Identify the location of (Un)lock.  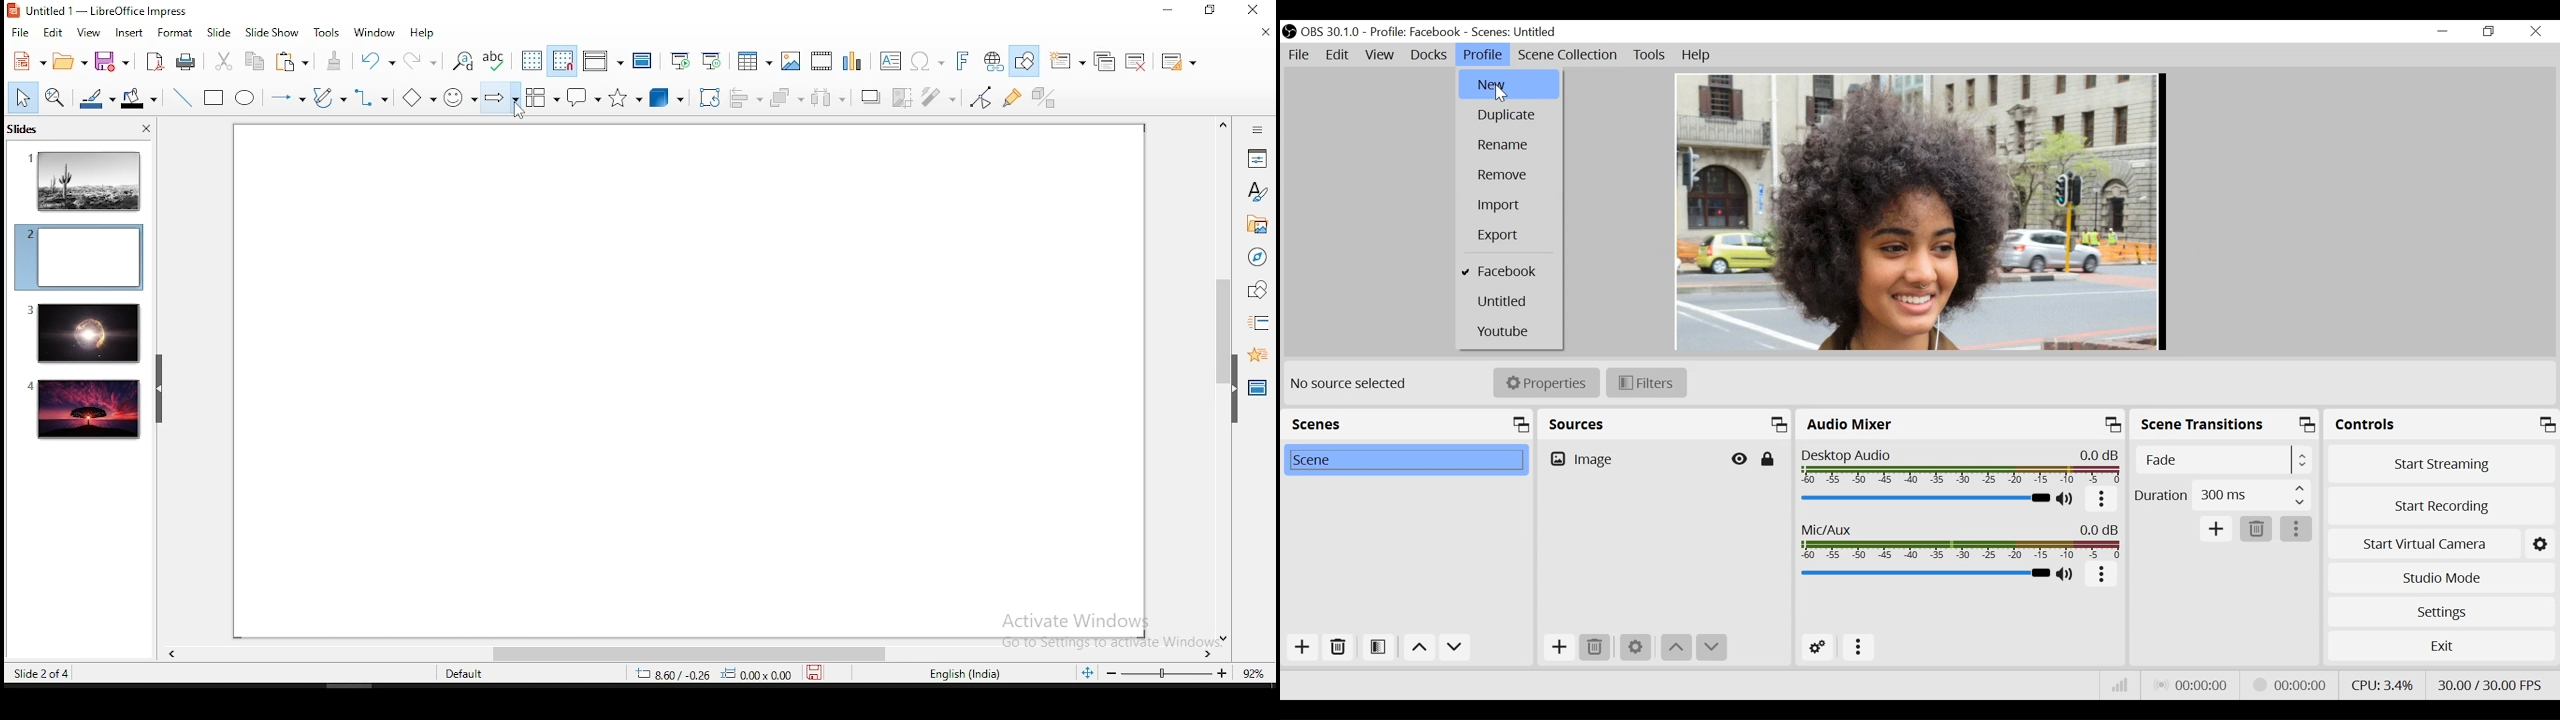
(1767, 459).